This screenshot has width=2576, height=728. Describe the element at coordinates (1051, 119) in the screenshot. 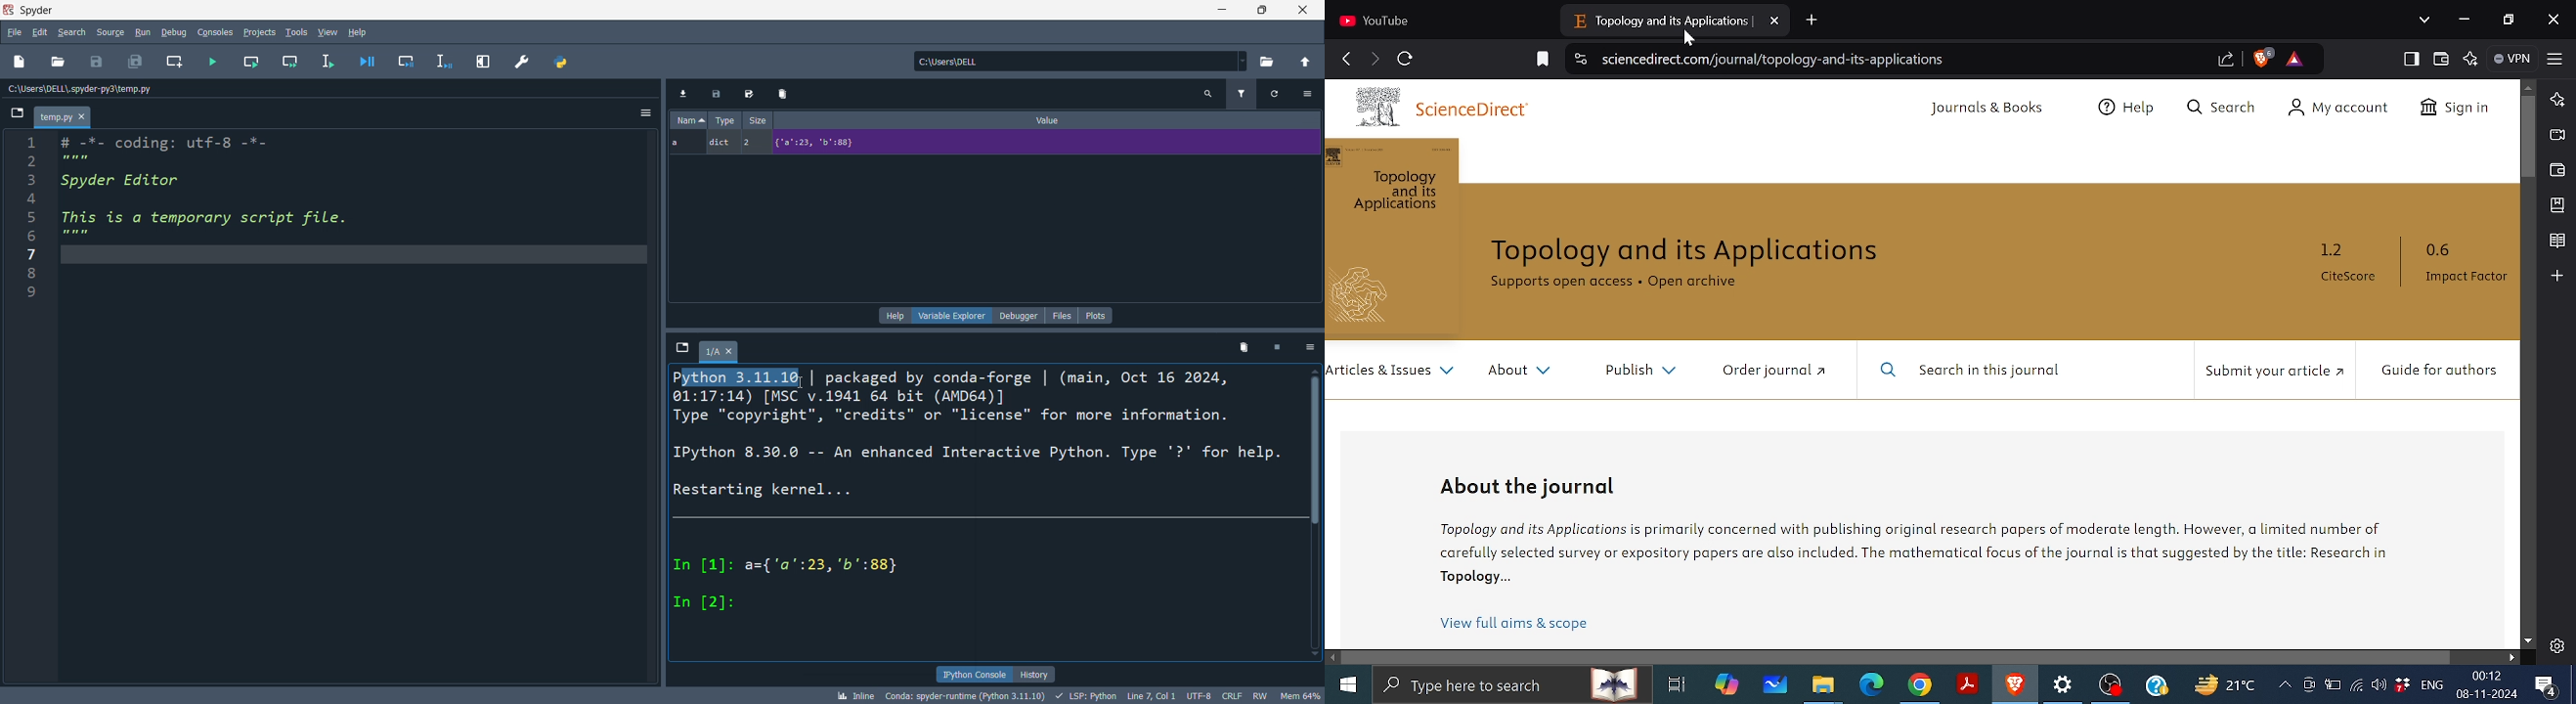

I see `value` at that location.